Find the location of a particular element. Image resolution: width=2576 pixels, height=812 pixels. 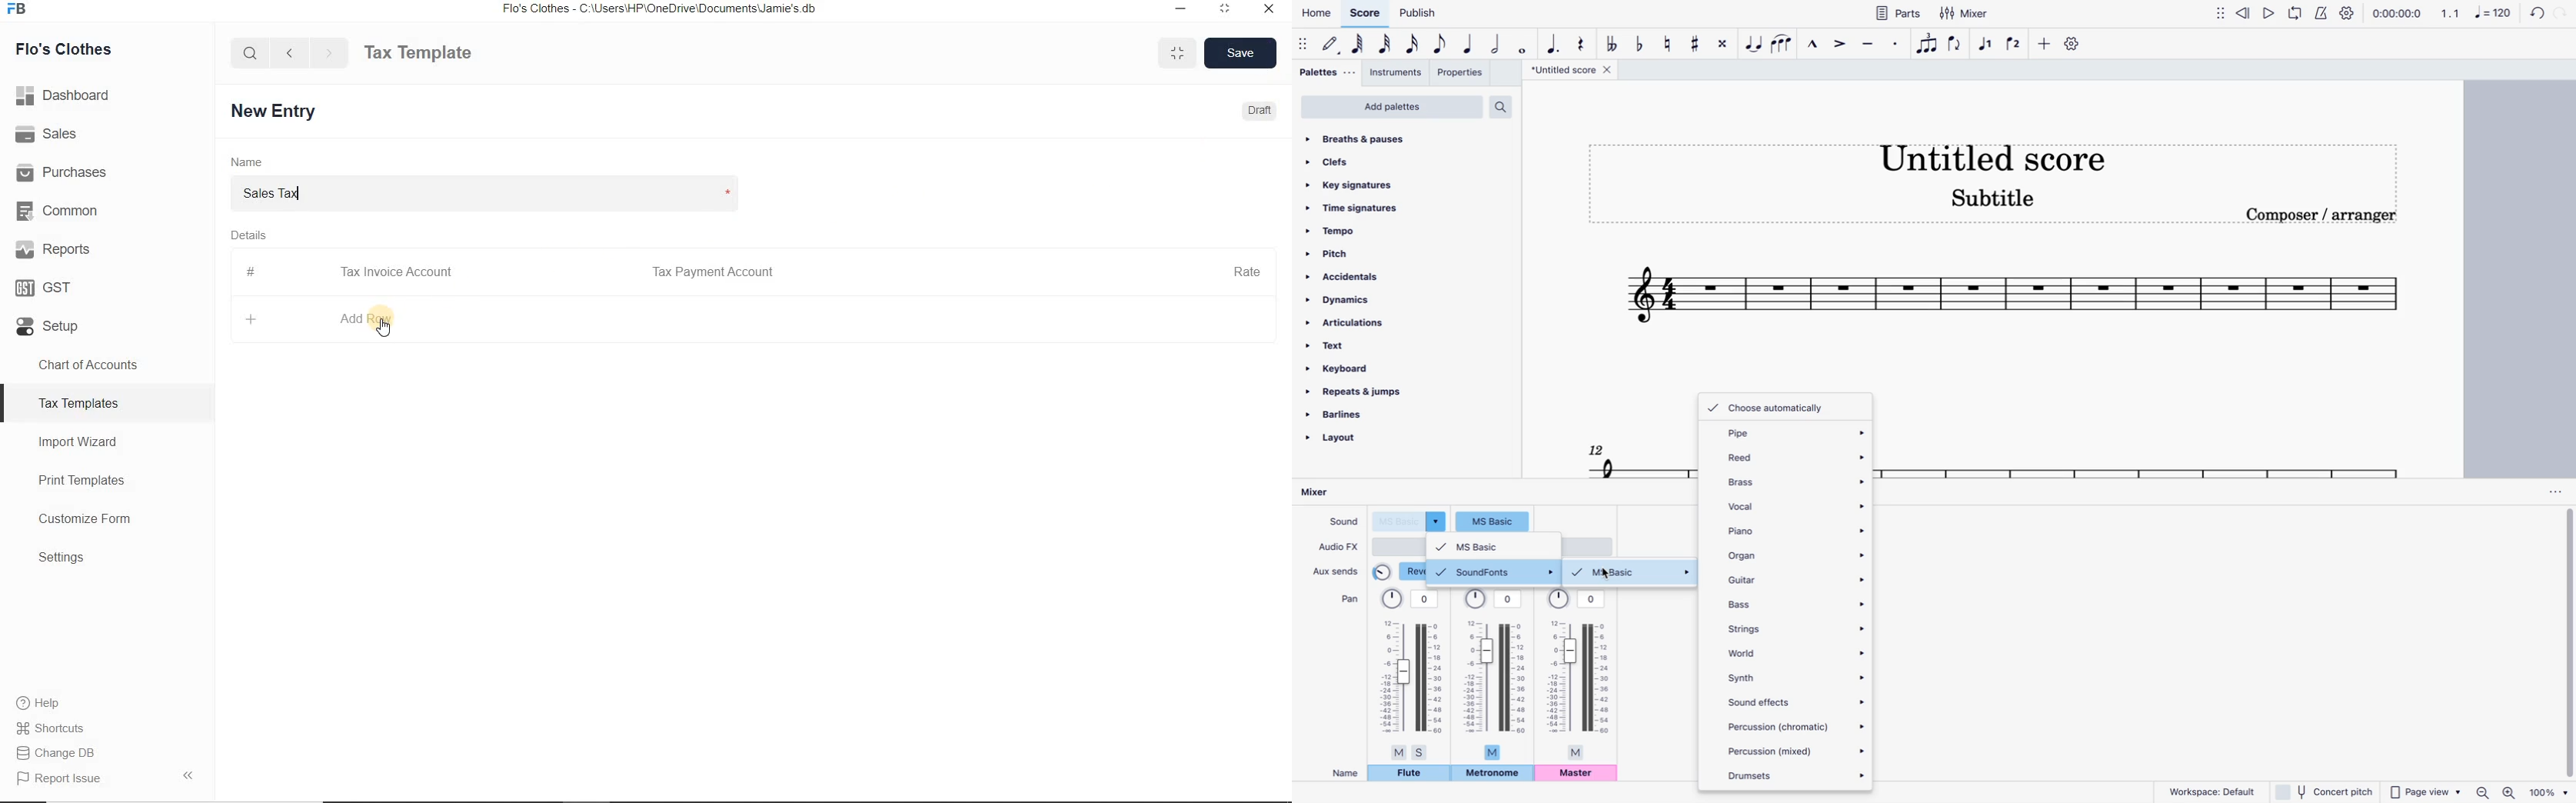

ms basic is located at coordinates (1634, 573).